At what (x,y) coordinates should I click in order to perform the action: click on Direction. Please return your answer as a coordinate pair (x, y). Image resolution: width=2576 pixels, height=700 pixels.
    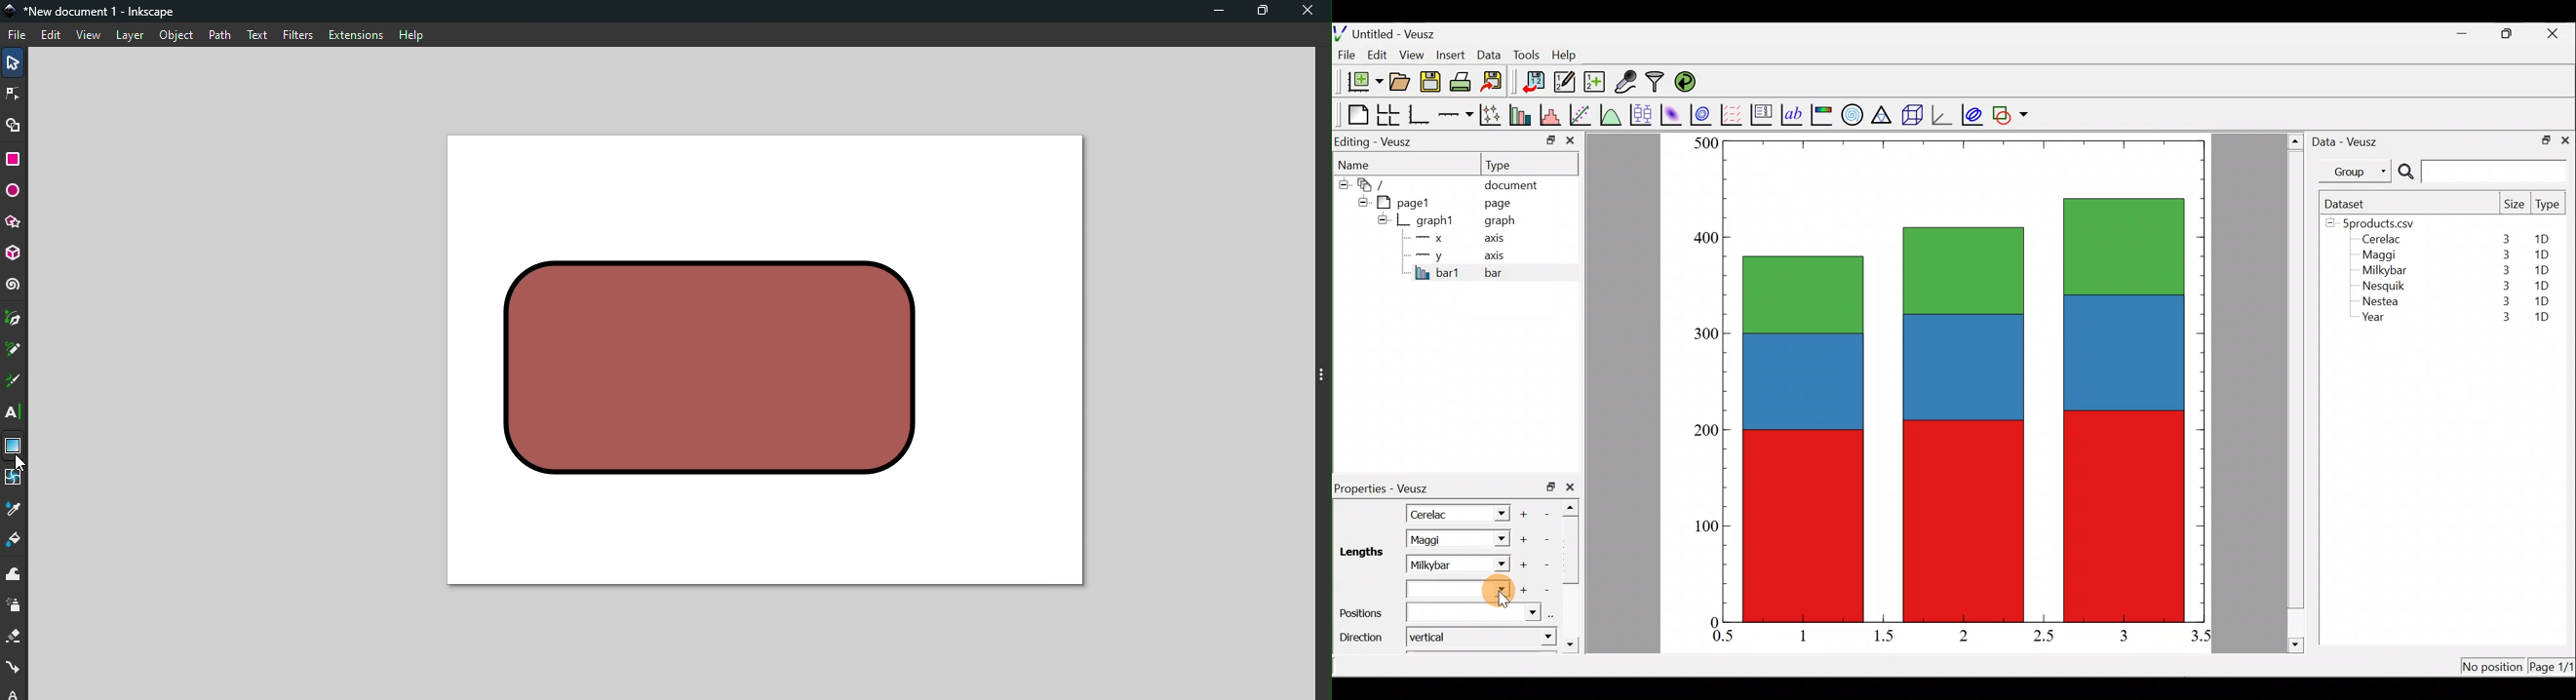
    Looking at the image, I should click on (1364, 638).